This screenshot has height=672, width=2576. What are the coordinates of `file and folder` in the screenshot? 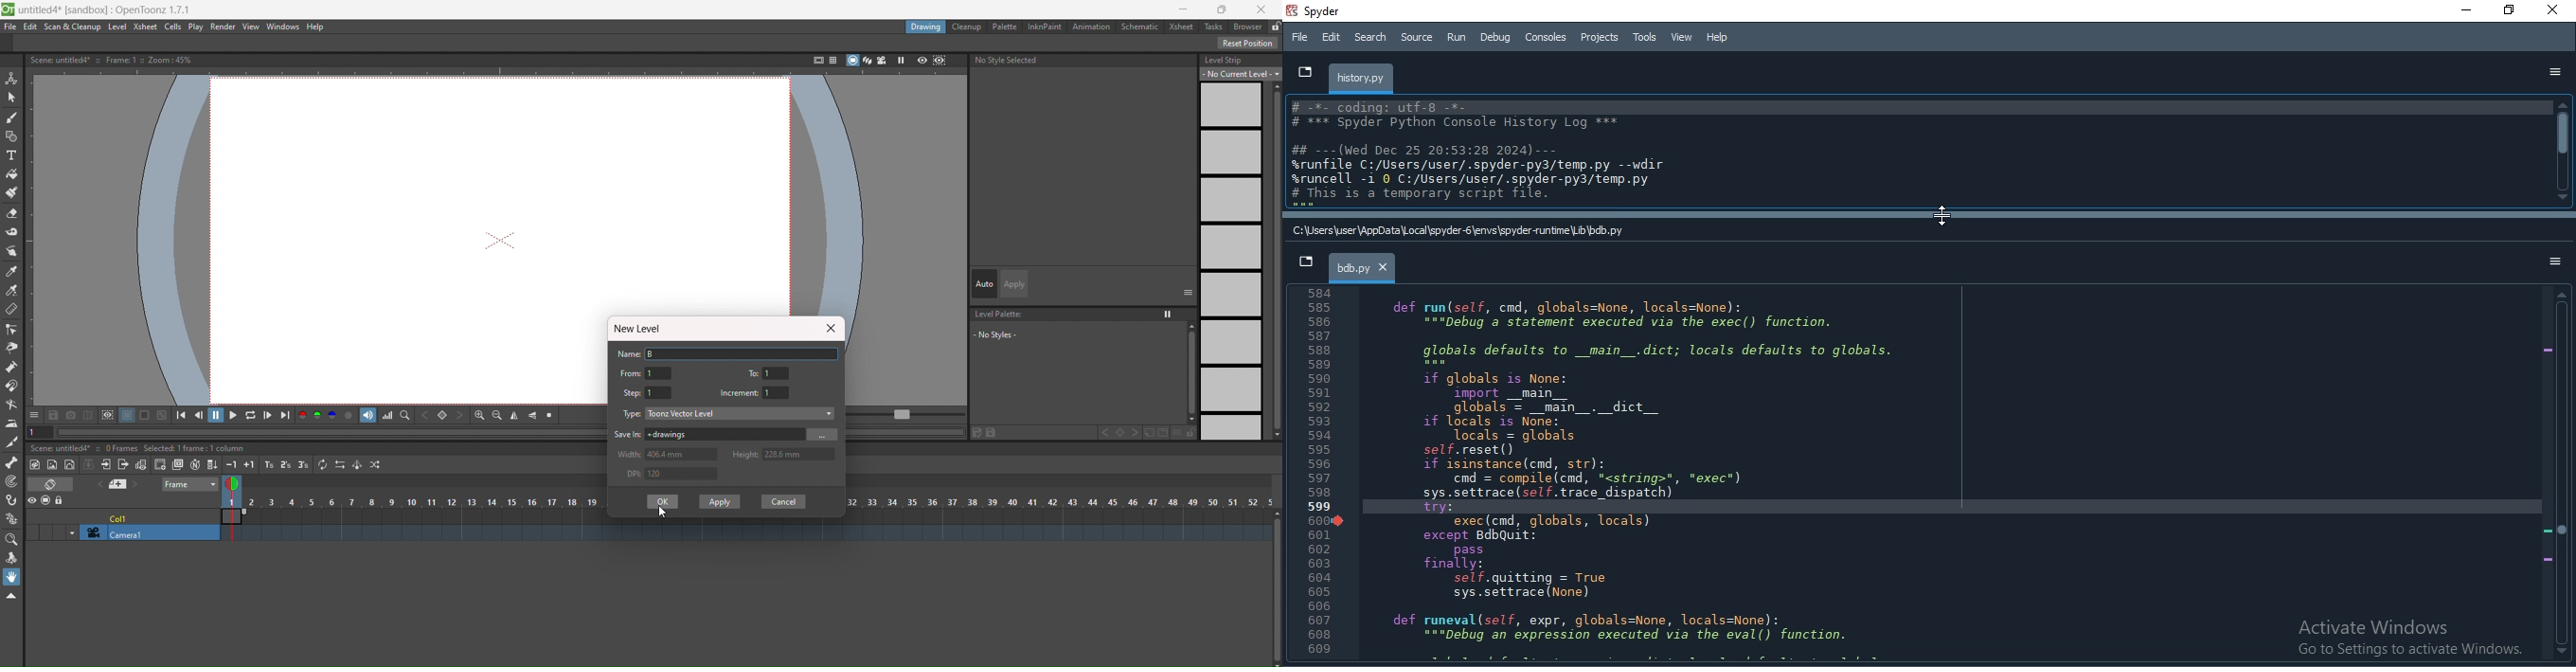 It's located at (1156, 432).